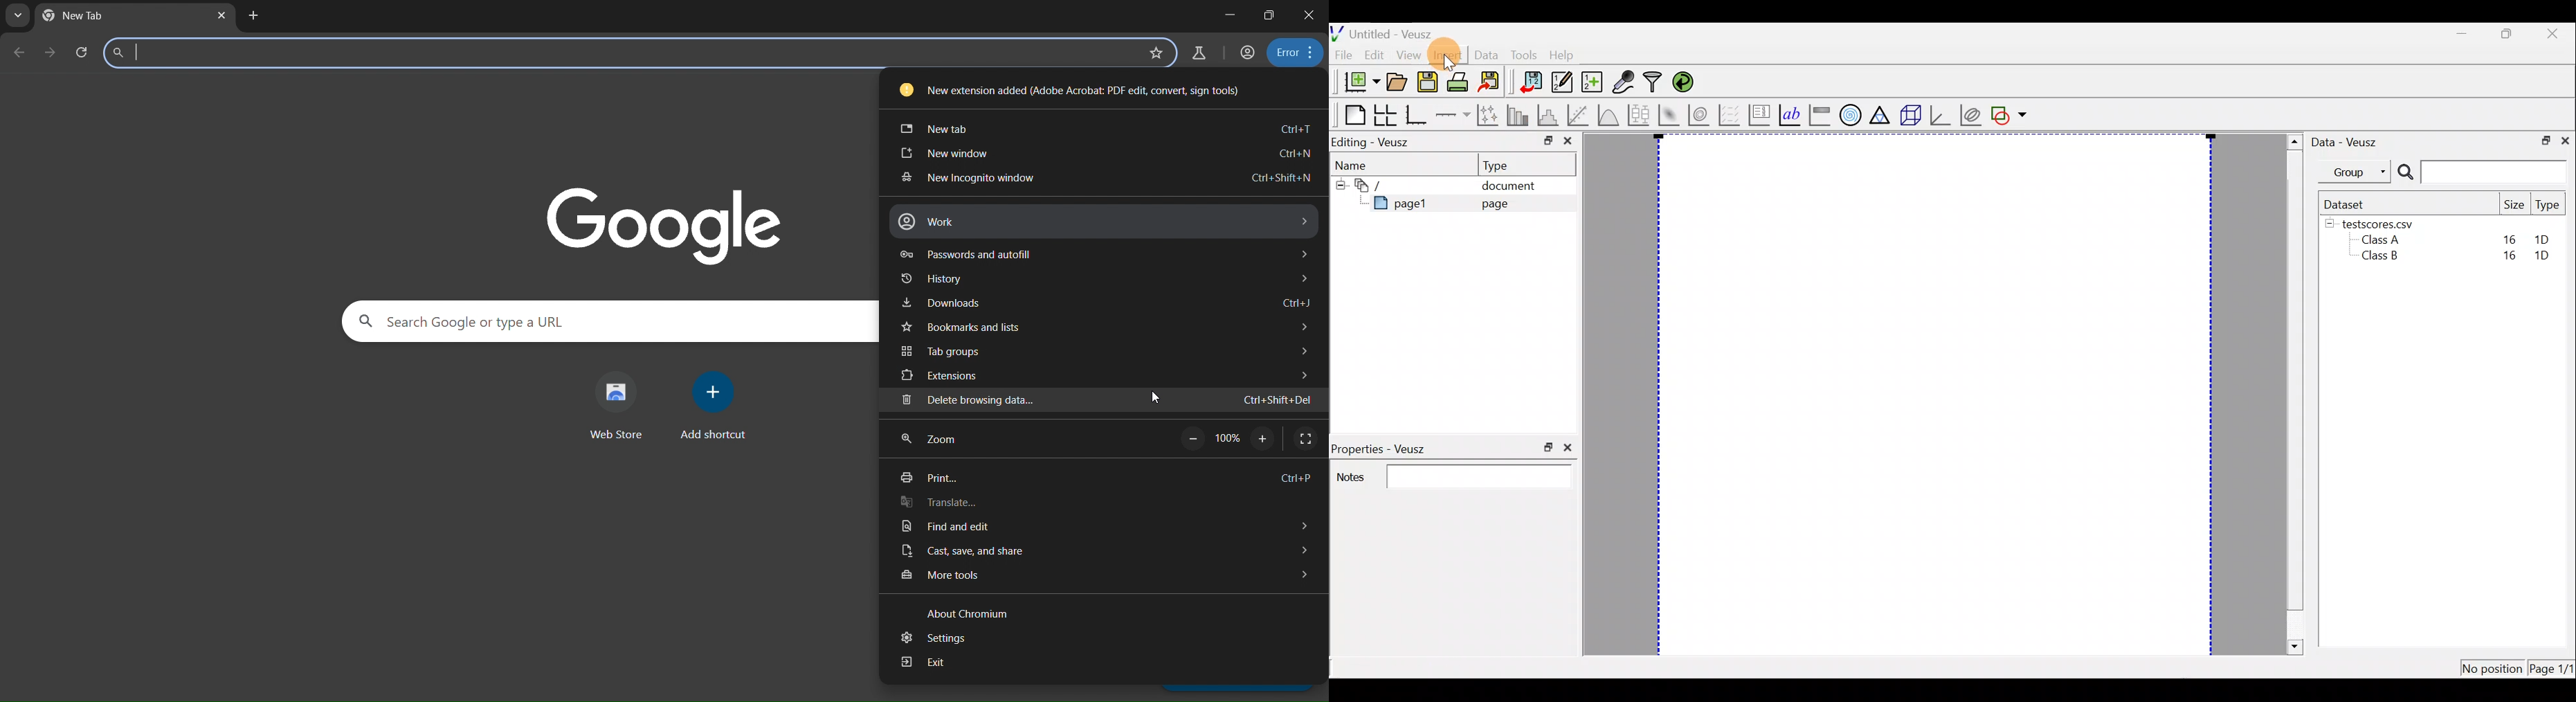 The image size is (2576, 728). What do you see at coordinates (1560, 83) in the screenshot?
I see `Edit and enter new datasets` at bounding box center [1560, 83].